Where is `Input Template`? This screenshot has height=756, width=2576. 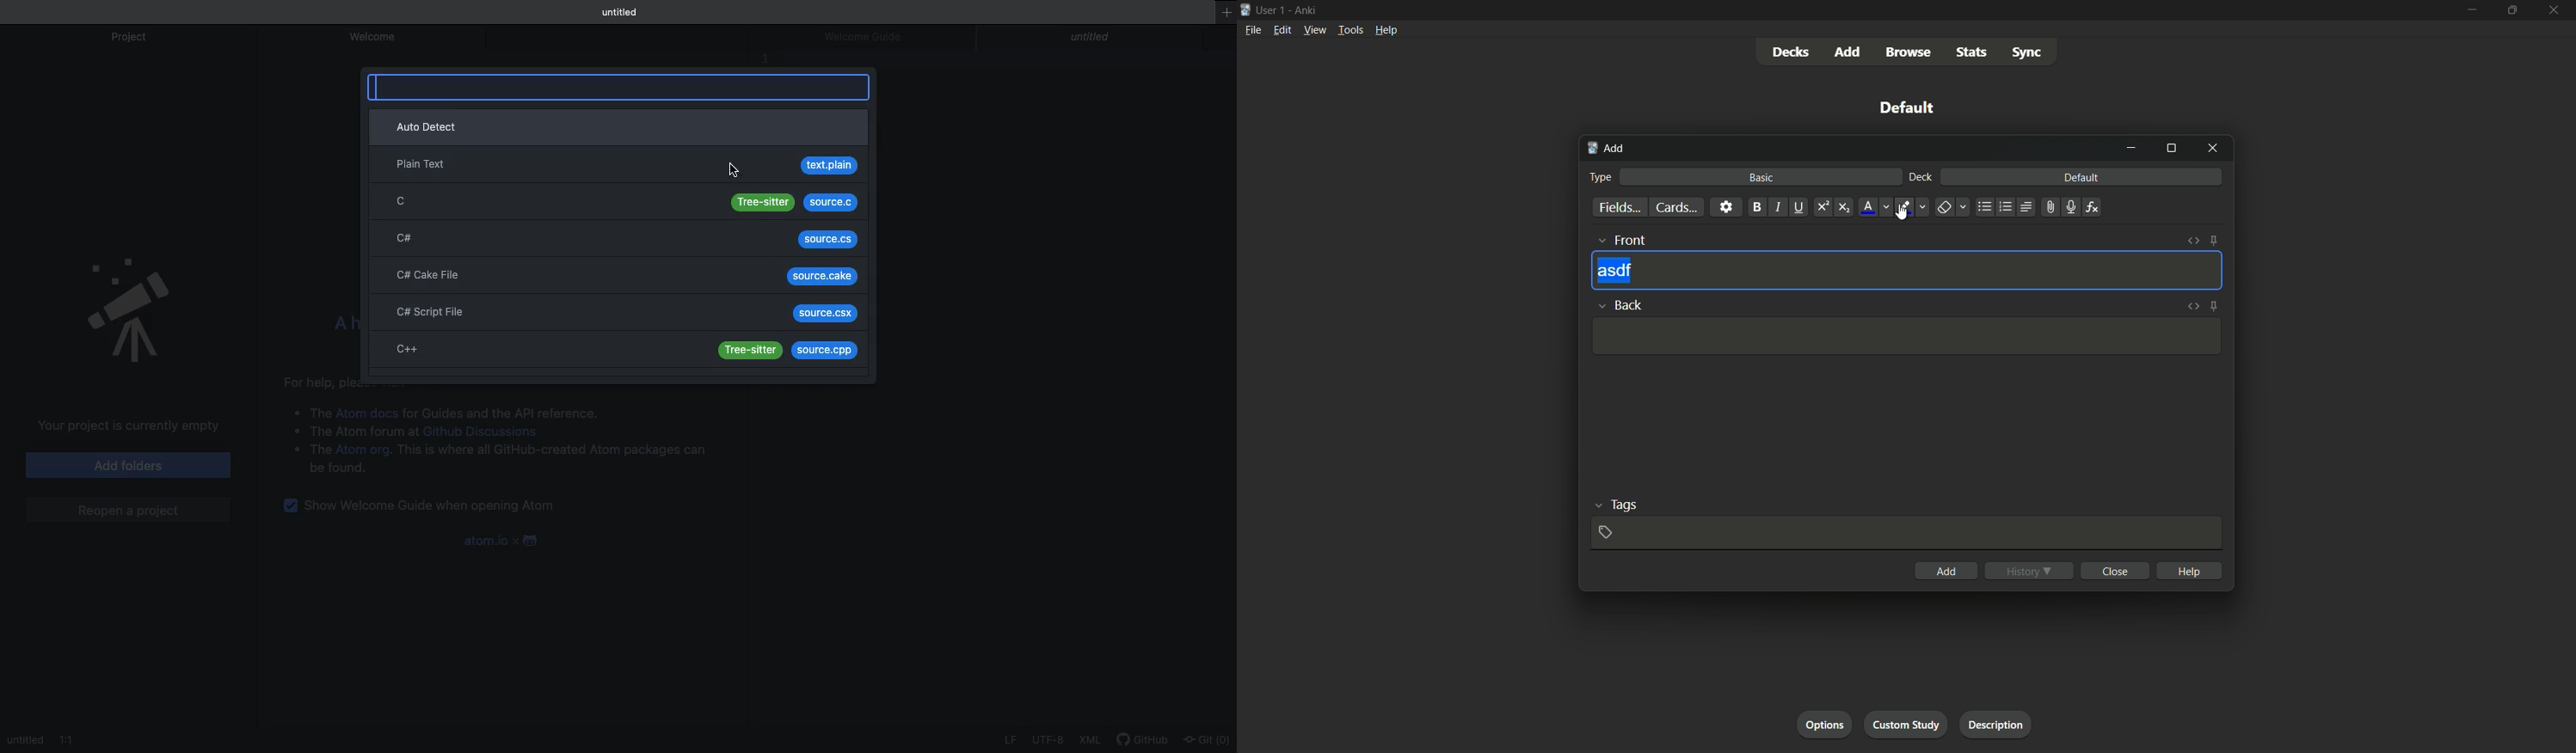 Input Template is located at coordinates (1904, 337).